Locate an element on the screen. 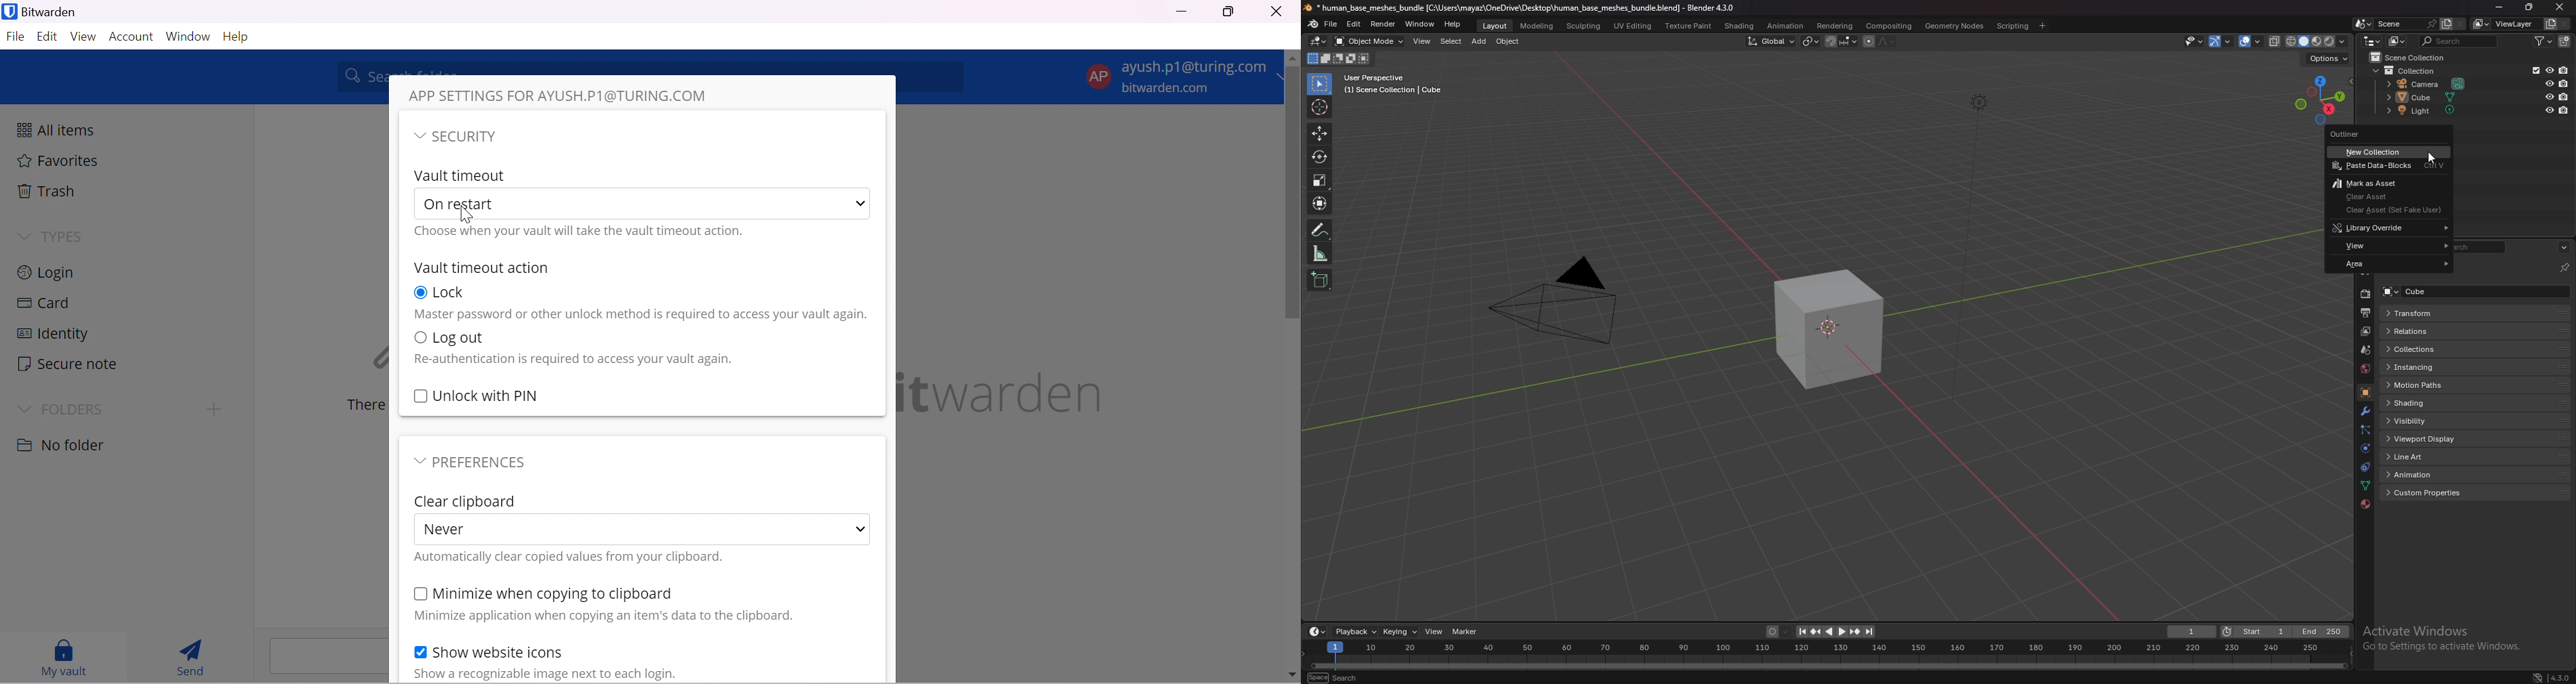 The image size is (2576, 700). Minimize is located at coordinates (1182, 10).